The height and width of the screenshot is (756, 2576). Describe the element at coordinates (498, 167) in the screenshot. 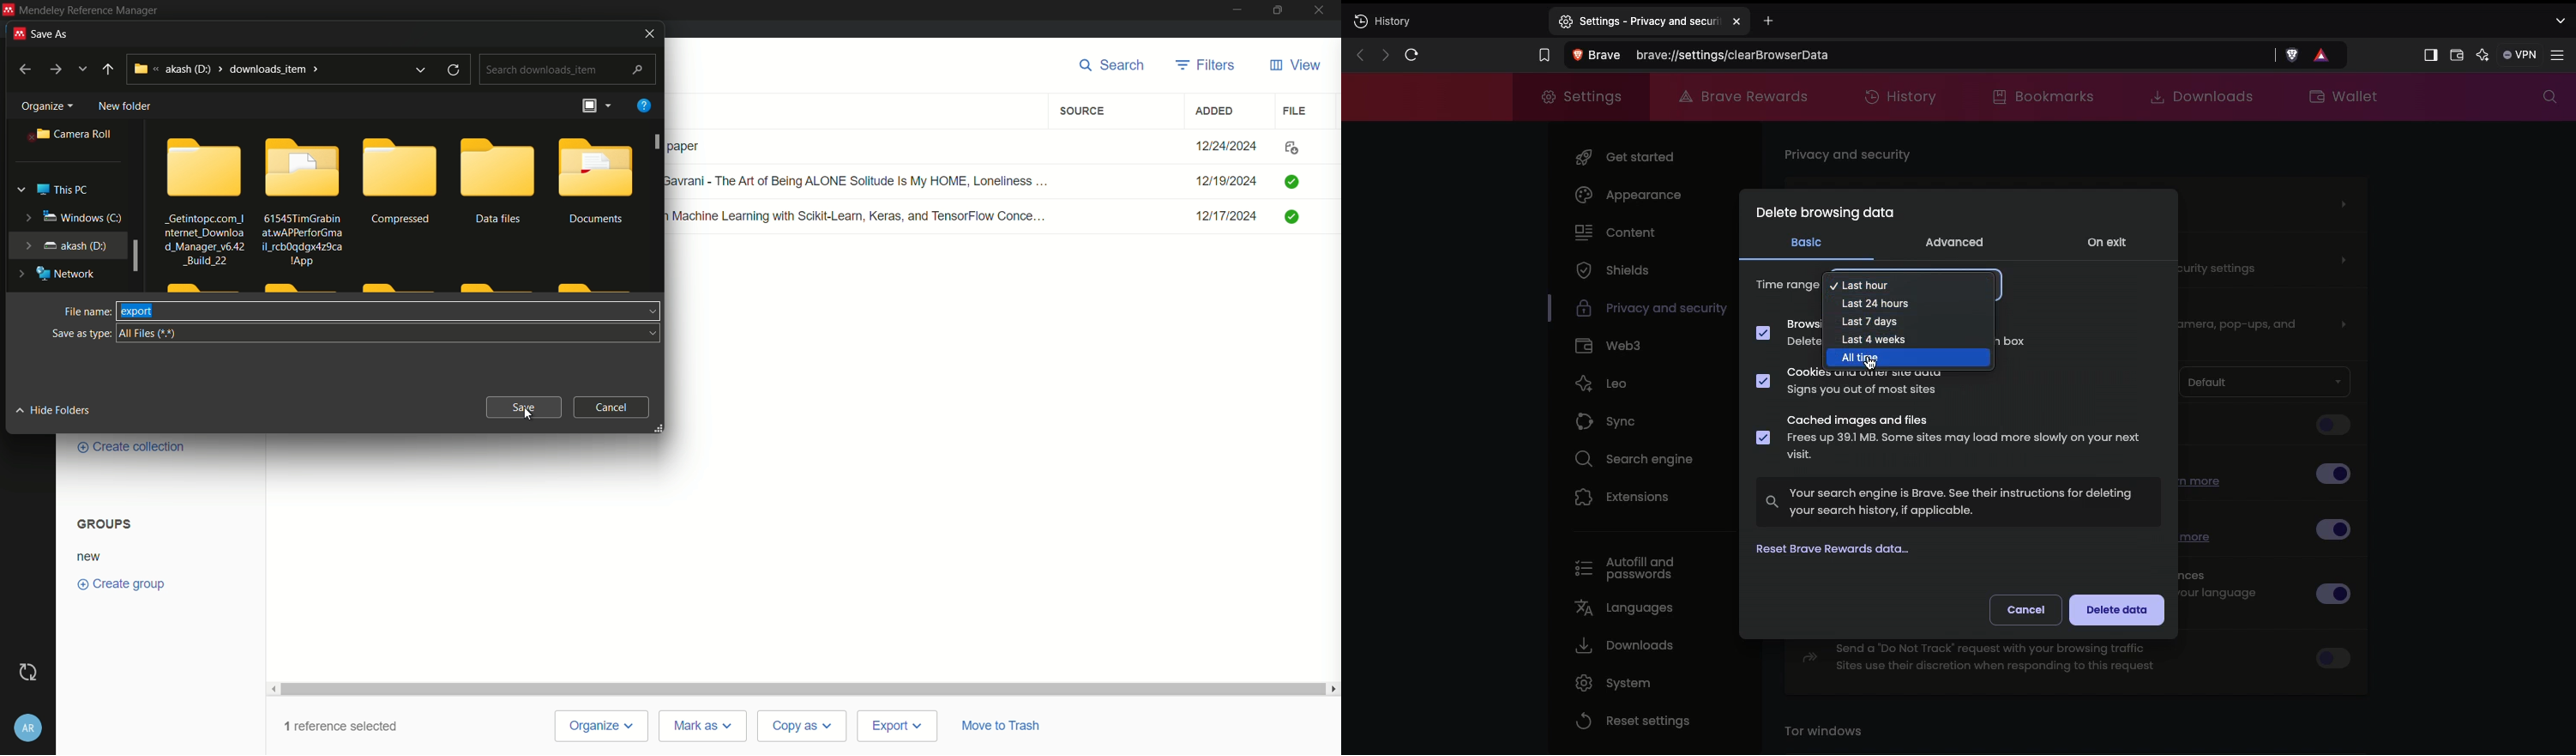

I see `folder` at that location.